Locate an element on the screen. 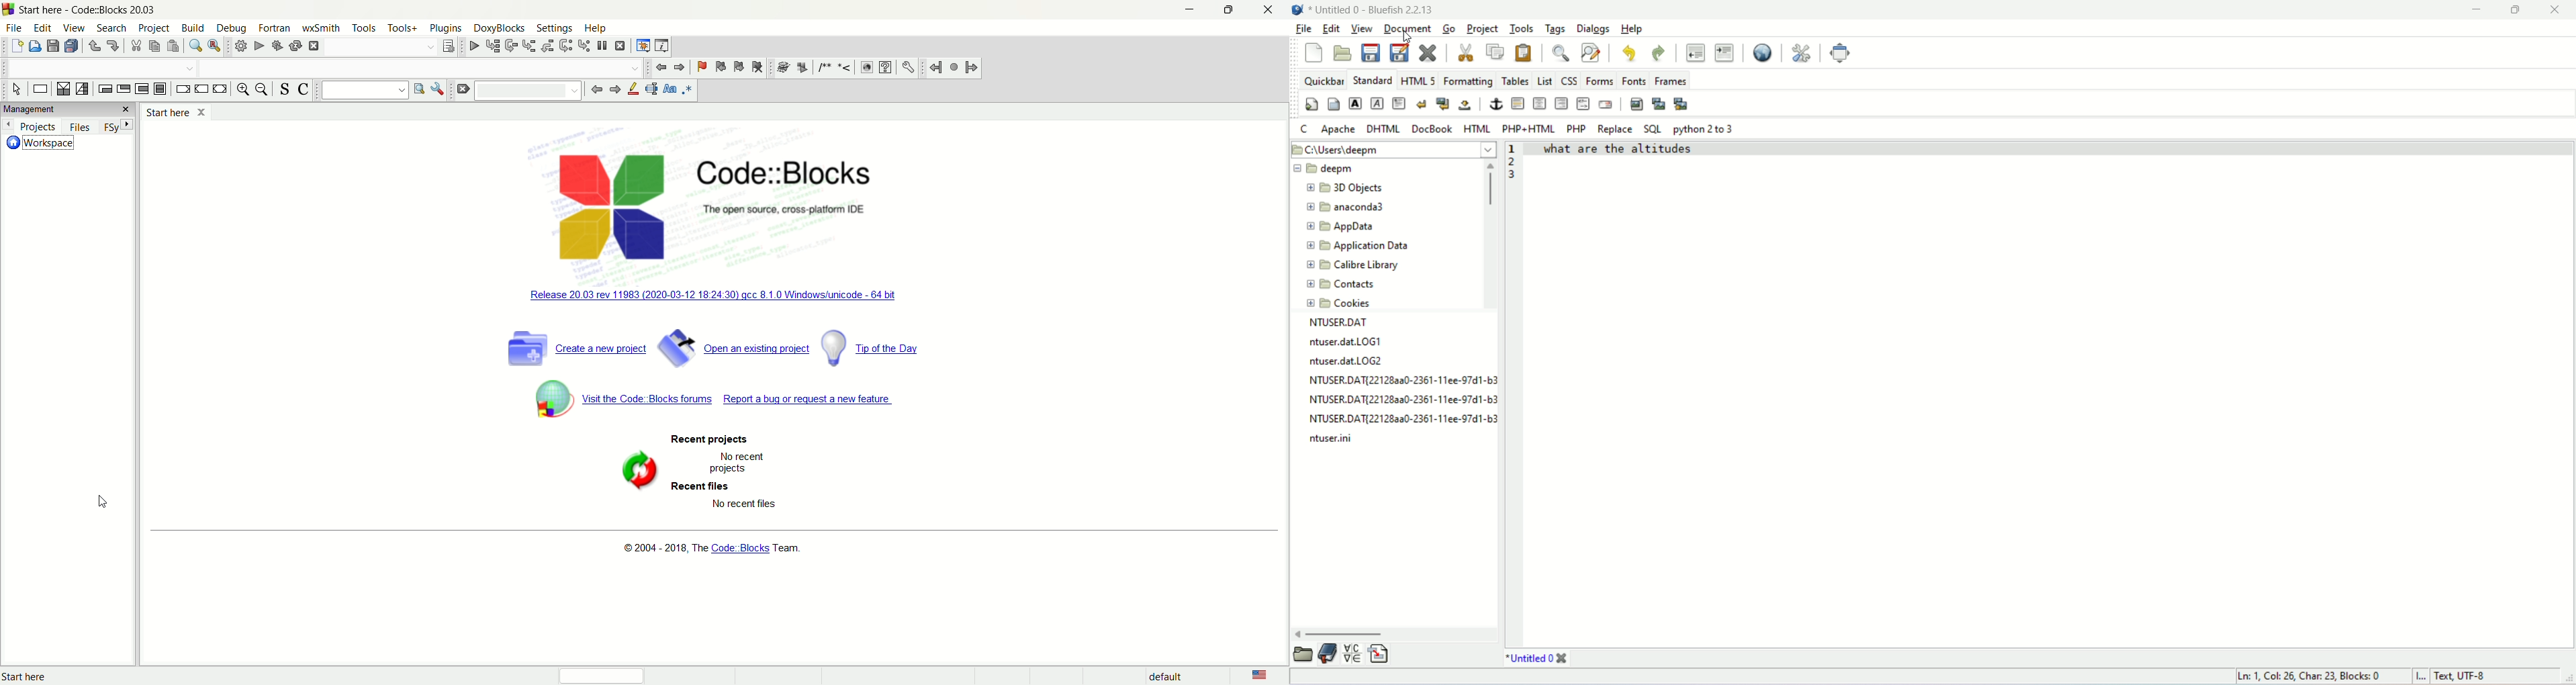 This screenshot has height=700, width=2576. 3D objects is located at coordinates (1344, 189).